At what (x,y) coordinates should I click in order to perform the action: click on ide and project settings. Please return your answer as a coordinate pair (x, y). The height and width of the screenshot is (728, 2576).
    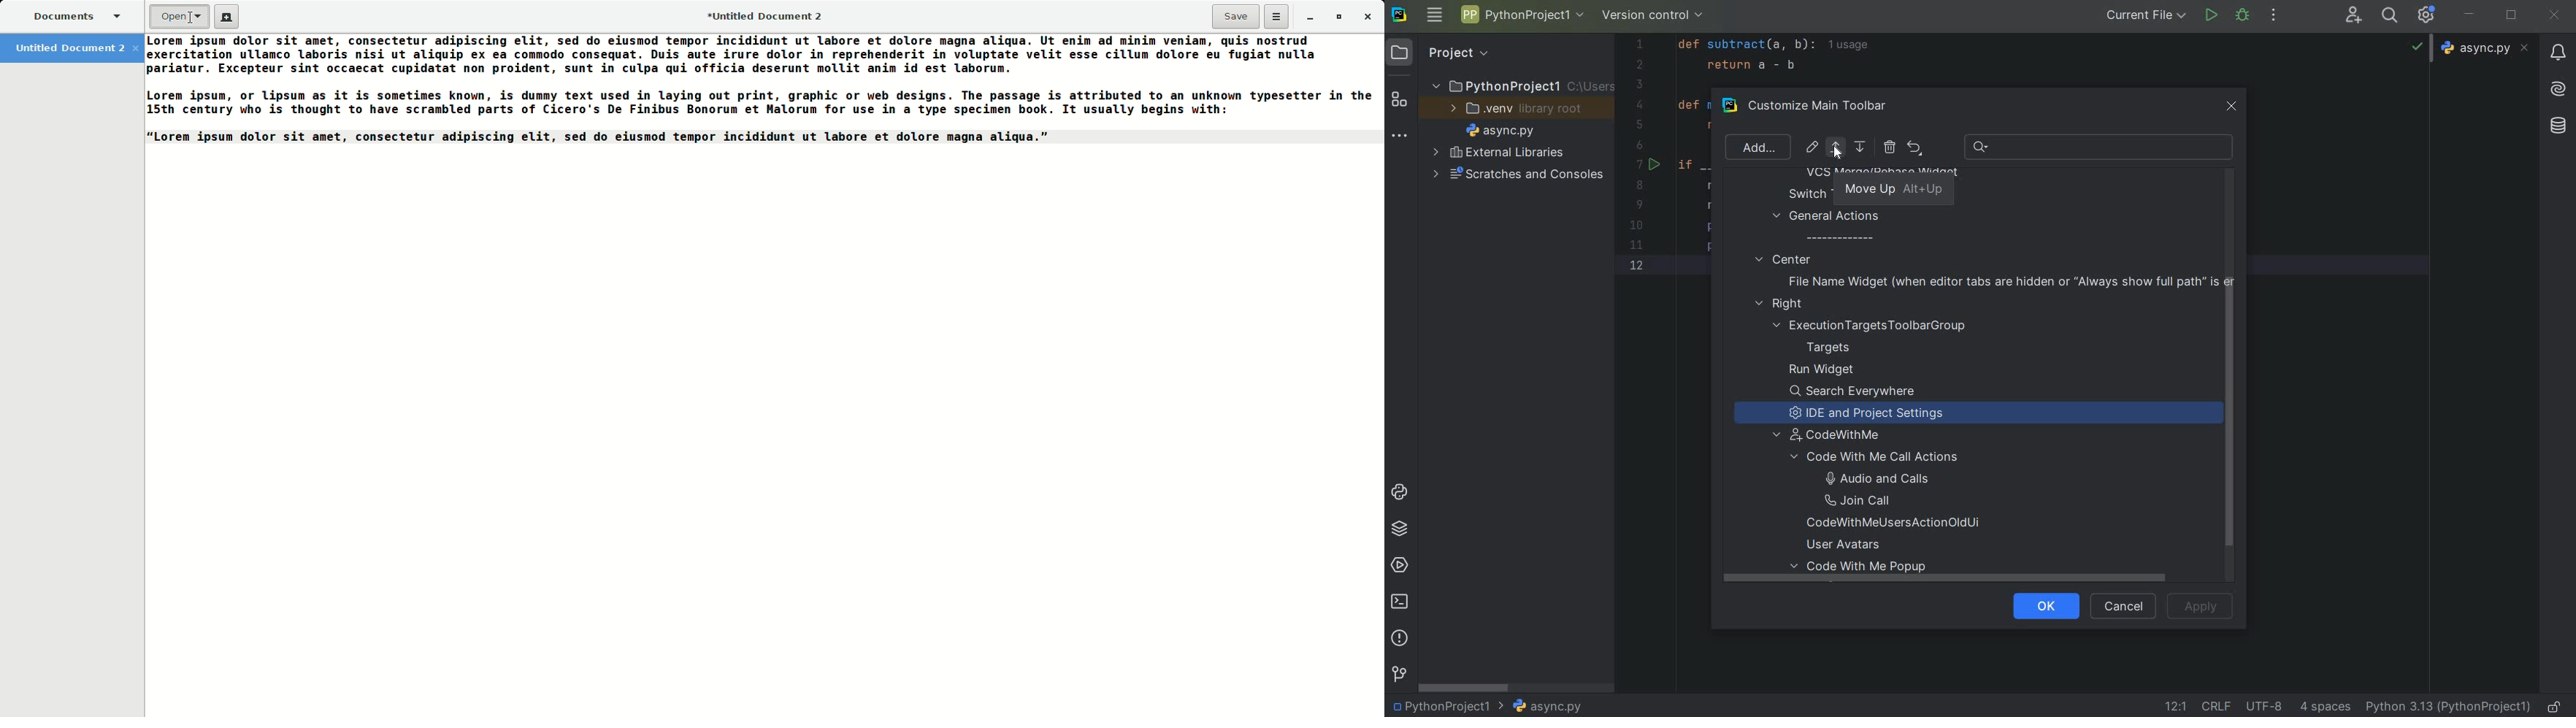
    Looking at the image, I should click on (1873, 414).